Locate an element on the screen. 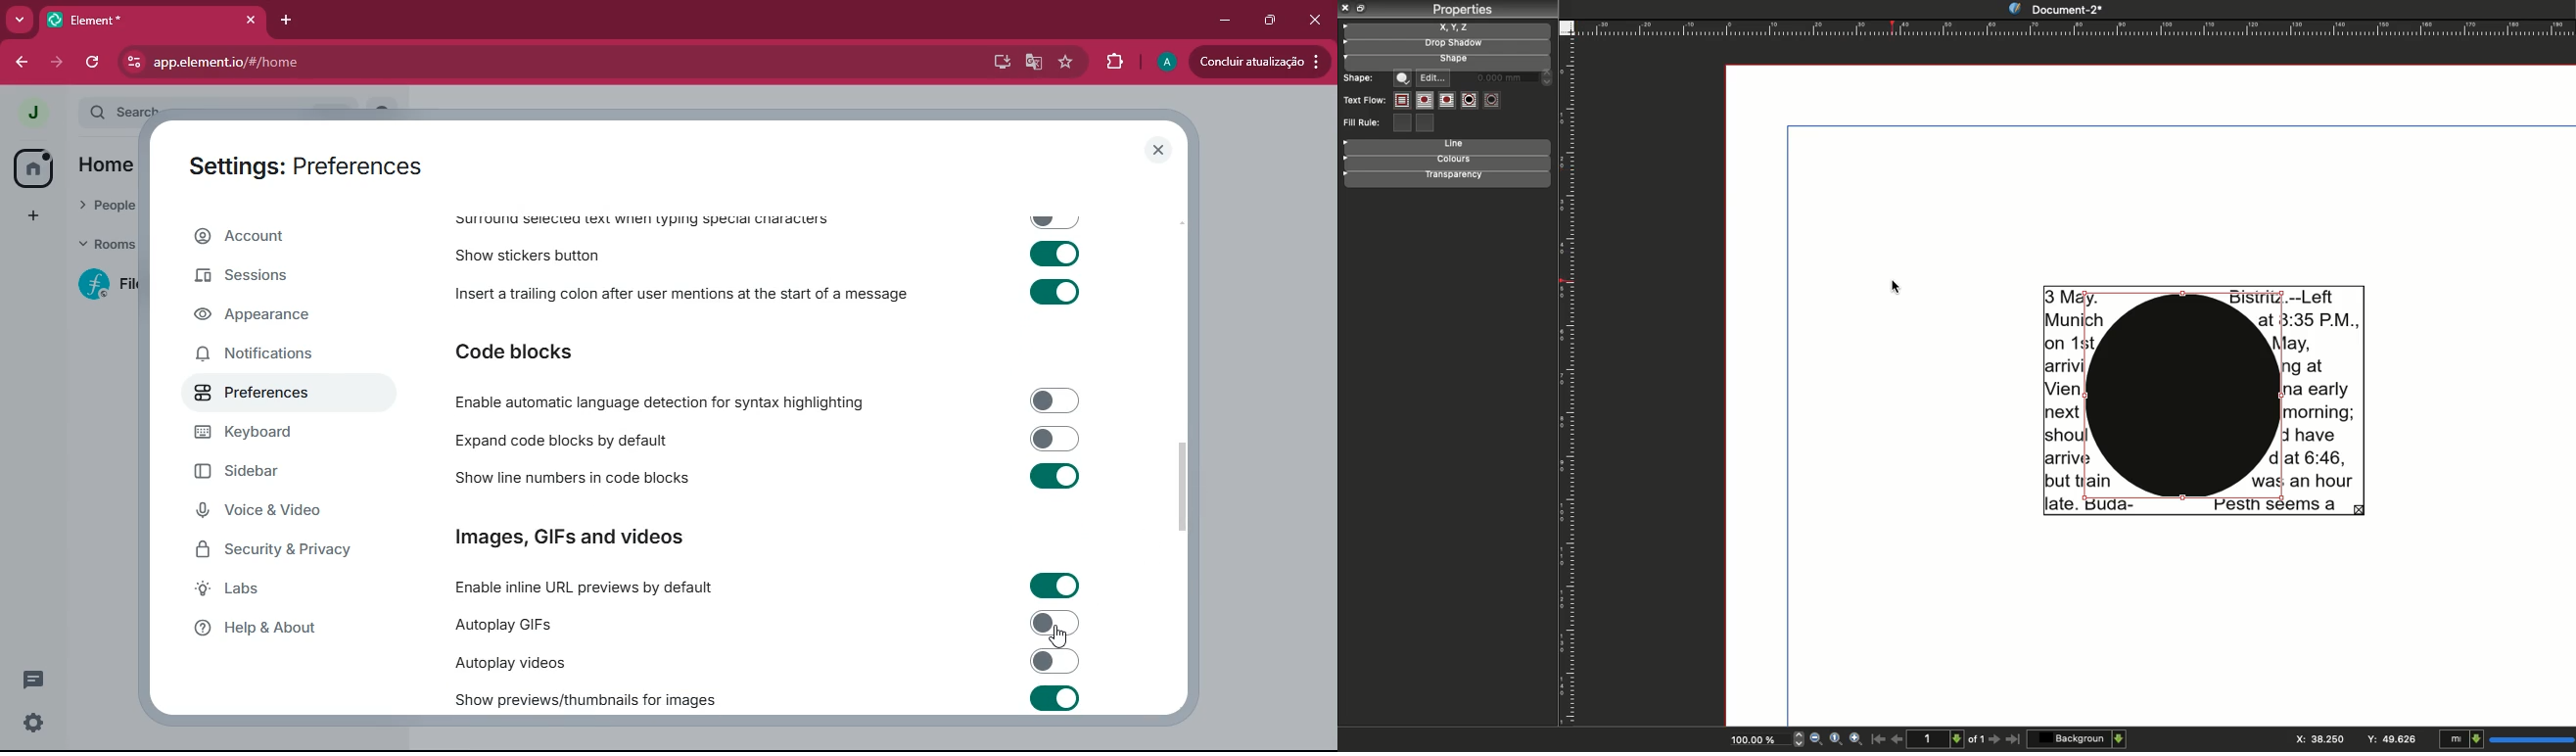  close is located at coordinates (1316, 20).